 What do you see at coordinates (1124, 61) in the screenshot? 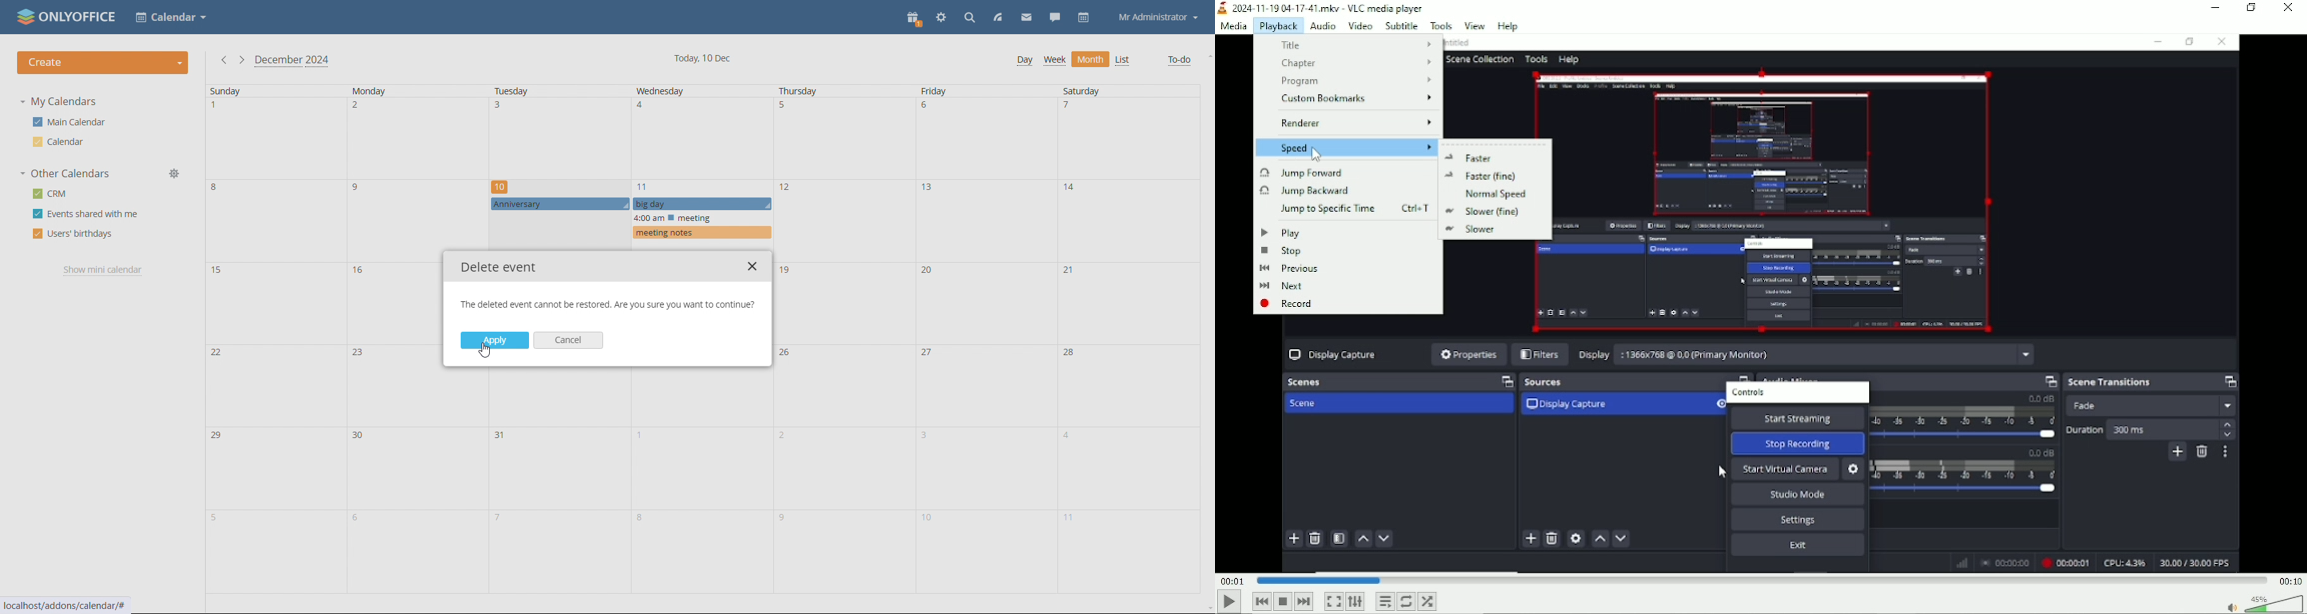
I see `list view` at bounding box center [1124, 61].